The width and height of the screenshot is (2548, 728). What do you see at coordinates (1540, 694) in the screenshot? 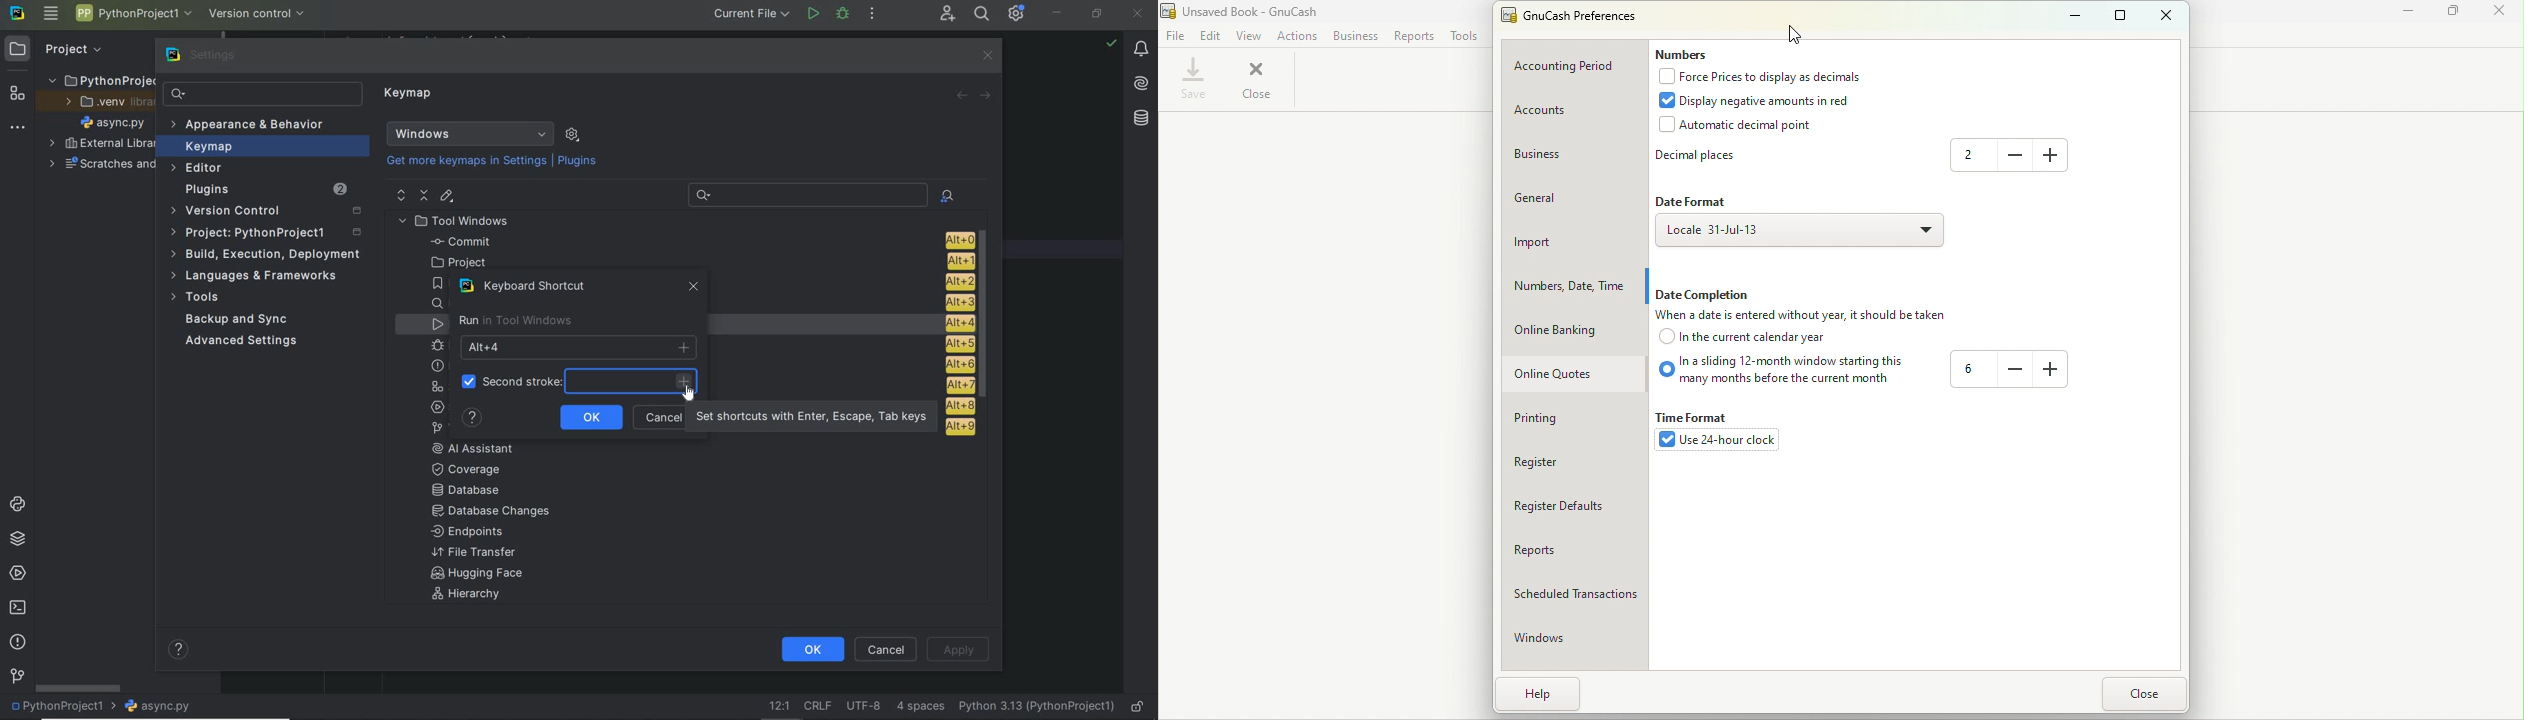
I see `Help` at bounding box center [1540, 694].